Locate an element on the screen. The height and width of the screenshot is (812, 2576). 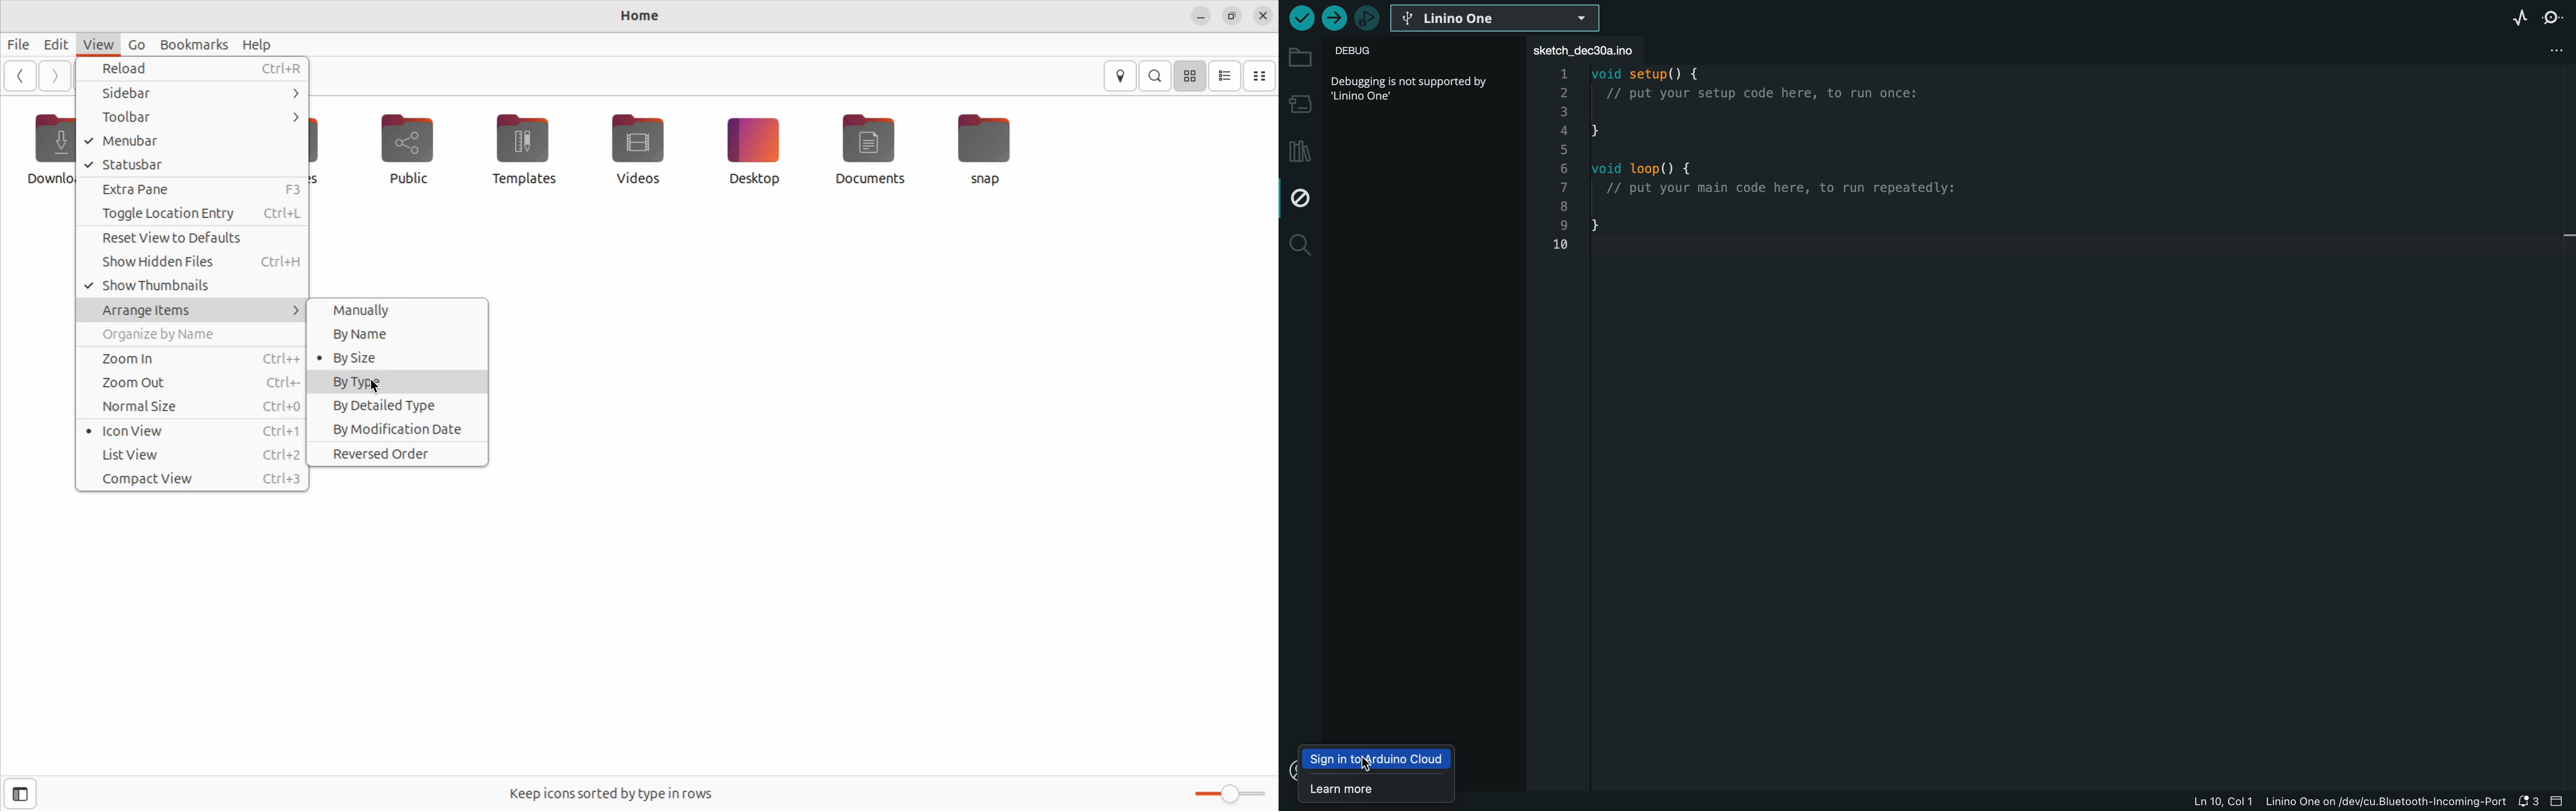
zoom out is located at coordinates (194, 382).